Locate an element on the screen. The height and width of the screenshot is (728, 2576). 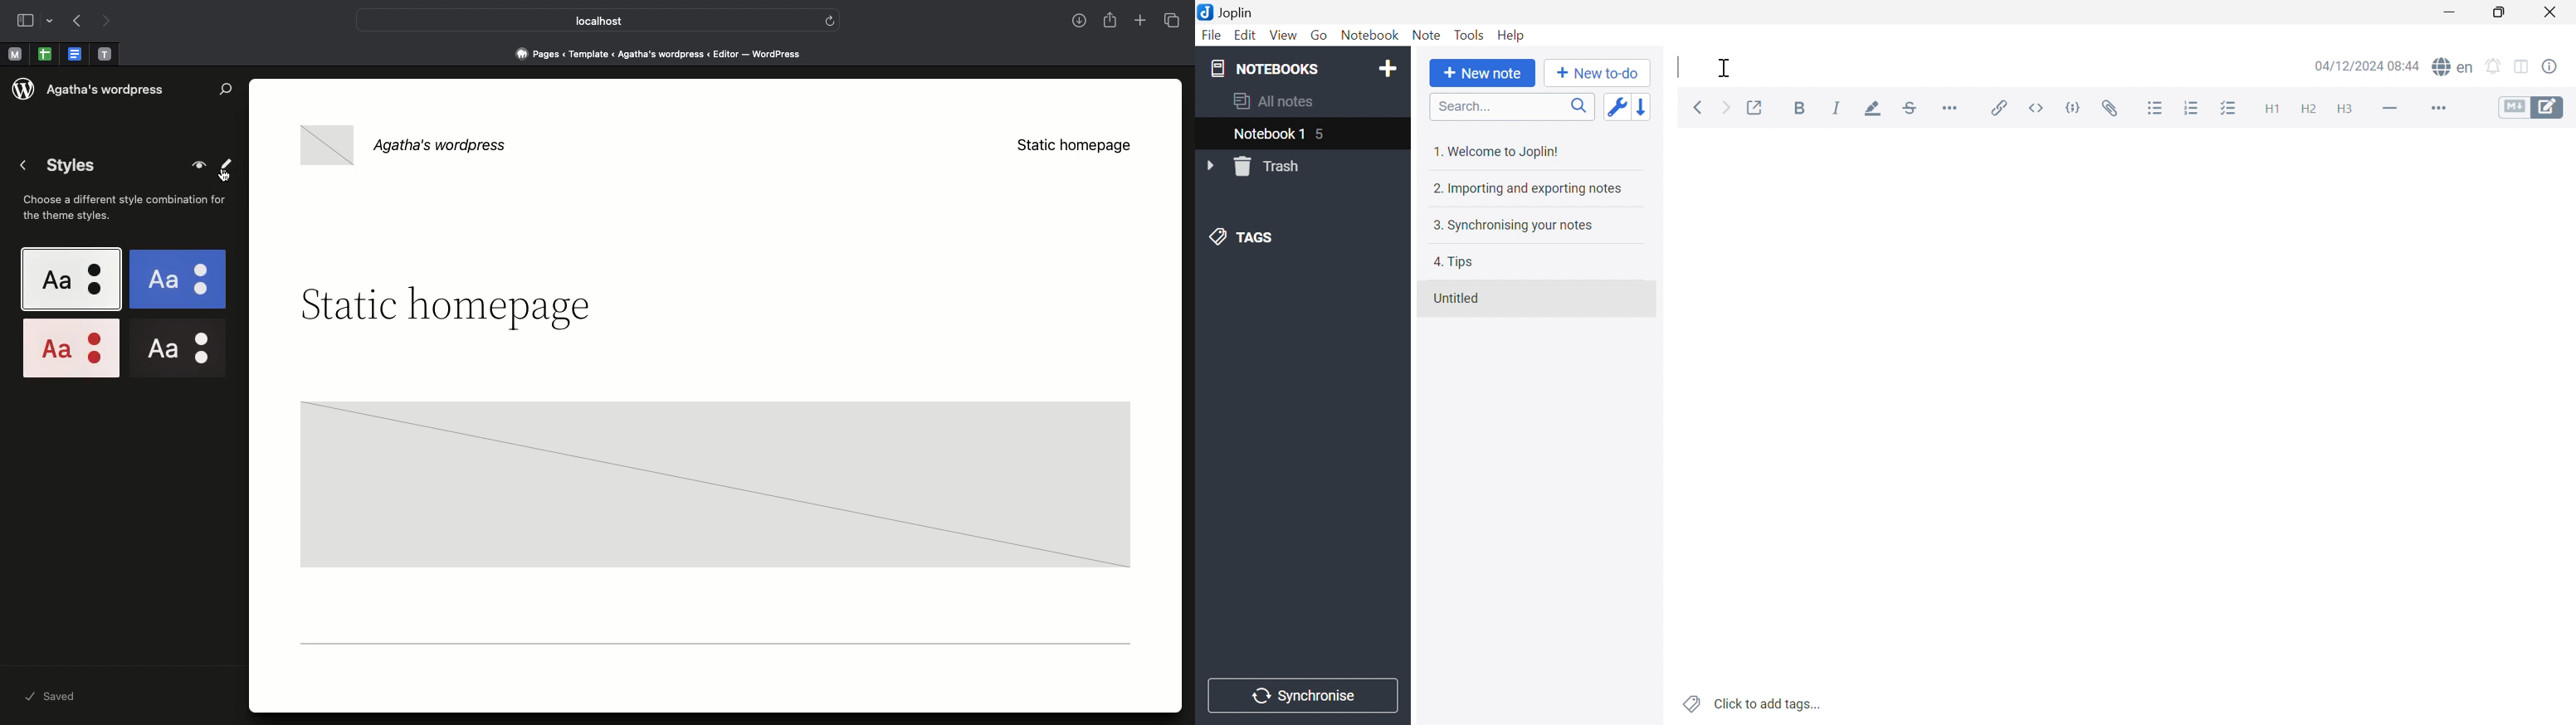
Downloads is located at coordinates (1081, 22).